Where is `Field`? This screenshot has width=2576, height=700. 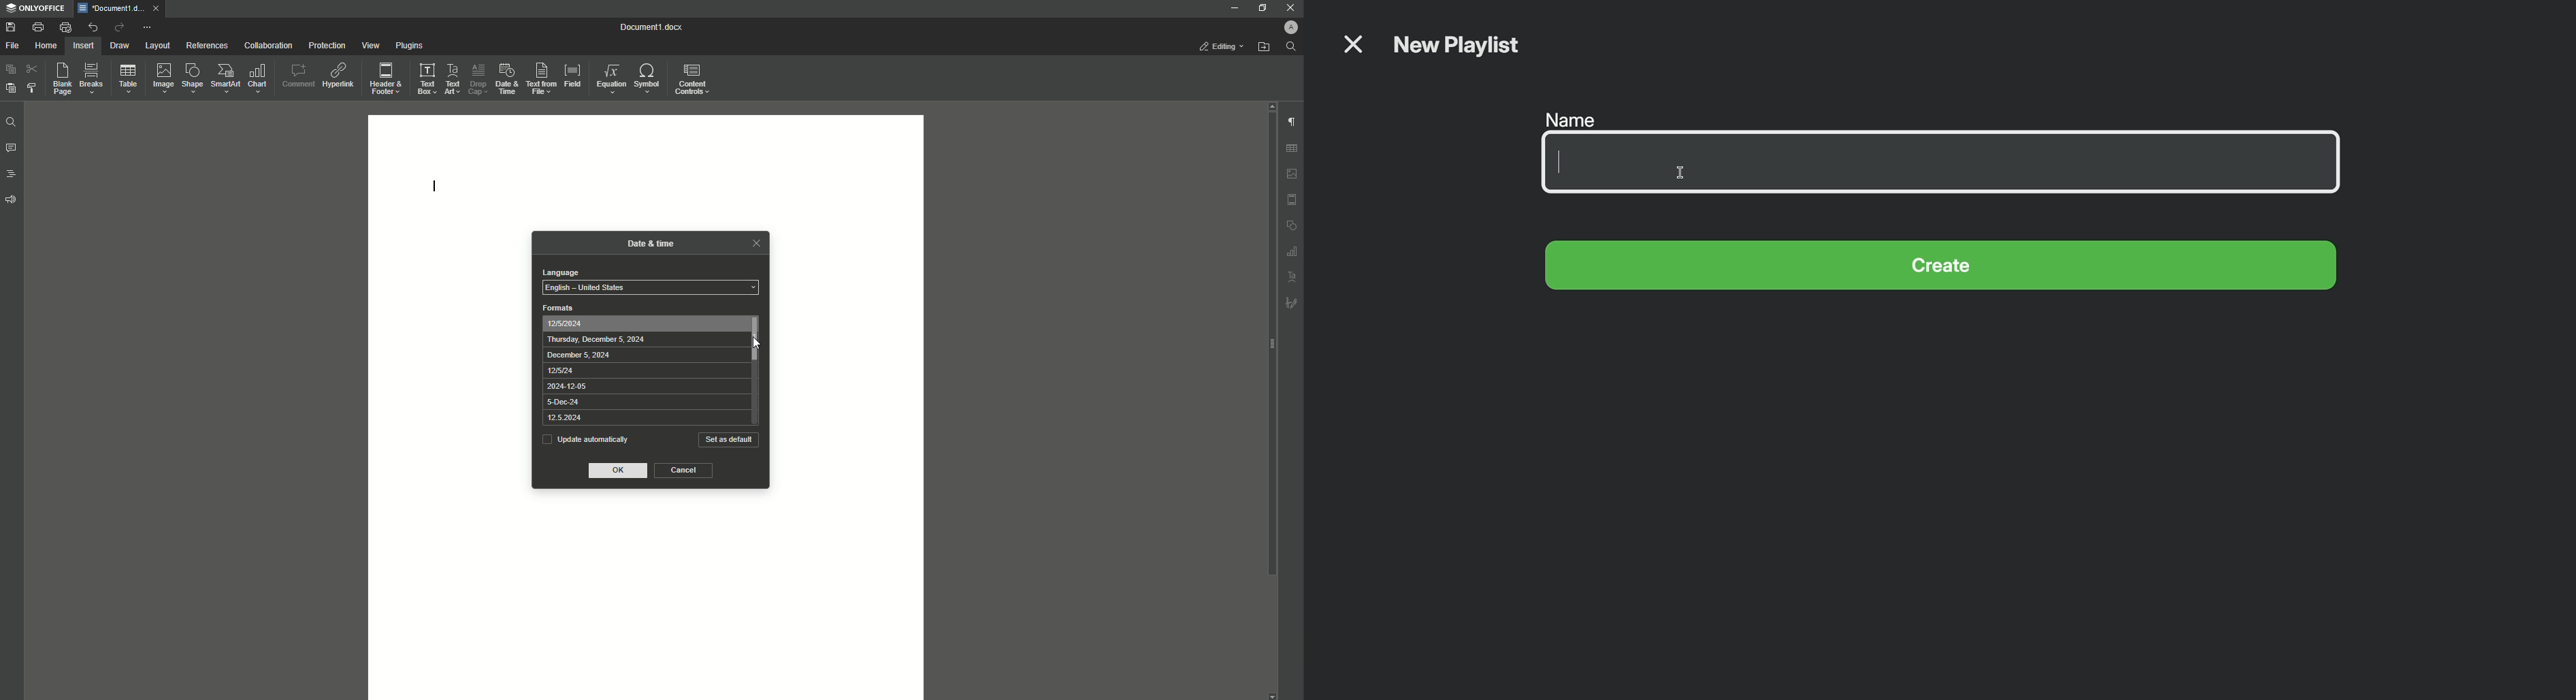 Field is located at coordinates (573, 76).